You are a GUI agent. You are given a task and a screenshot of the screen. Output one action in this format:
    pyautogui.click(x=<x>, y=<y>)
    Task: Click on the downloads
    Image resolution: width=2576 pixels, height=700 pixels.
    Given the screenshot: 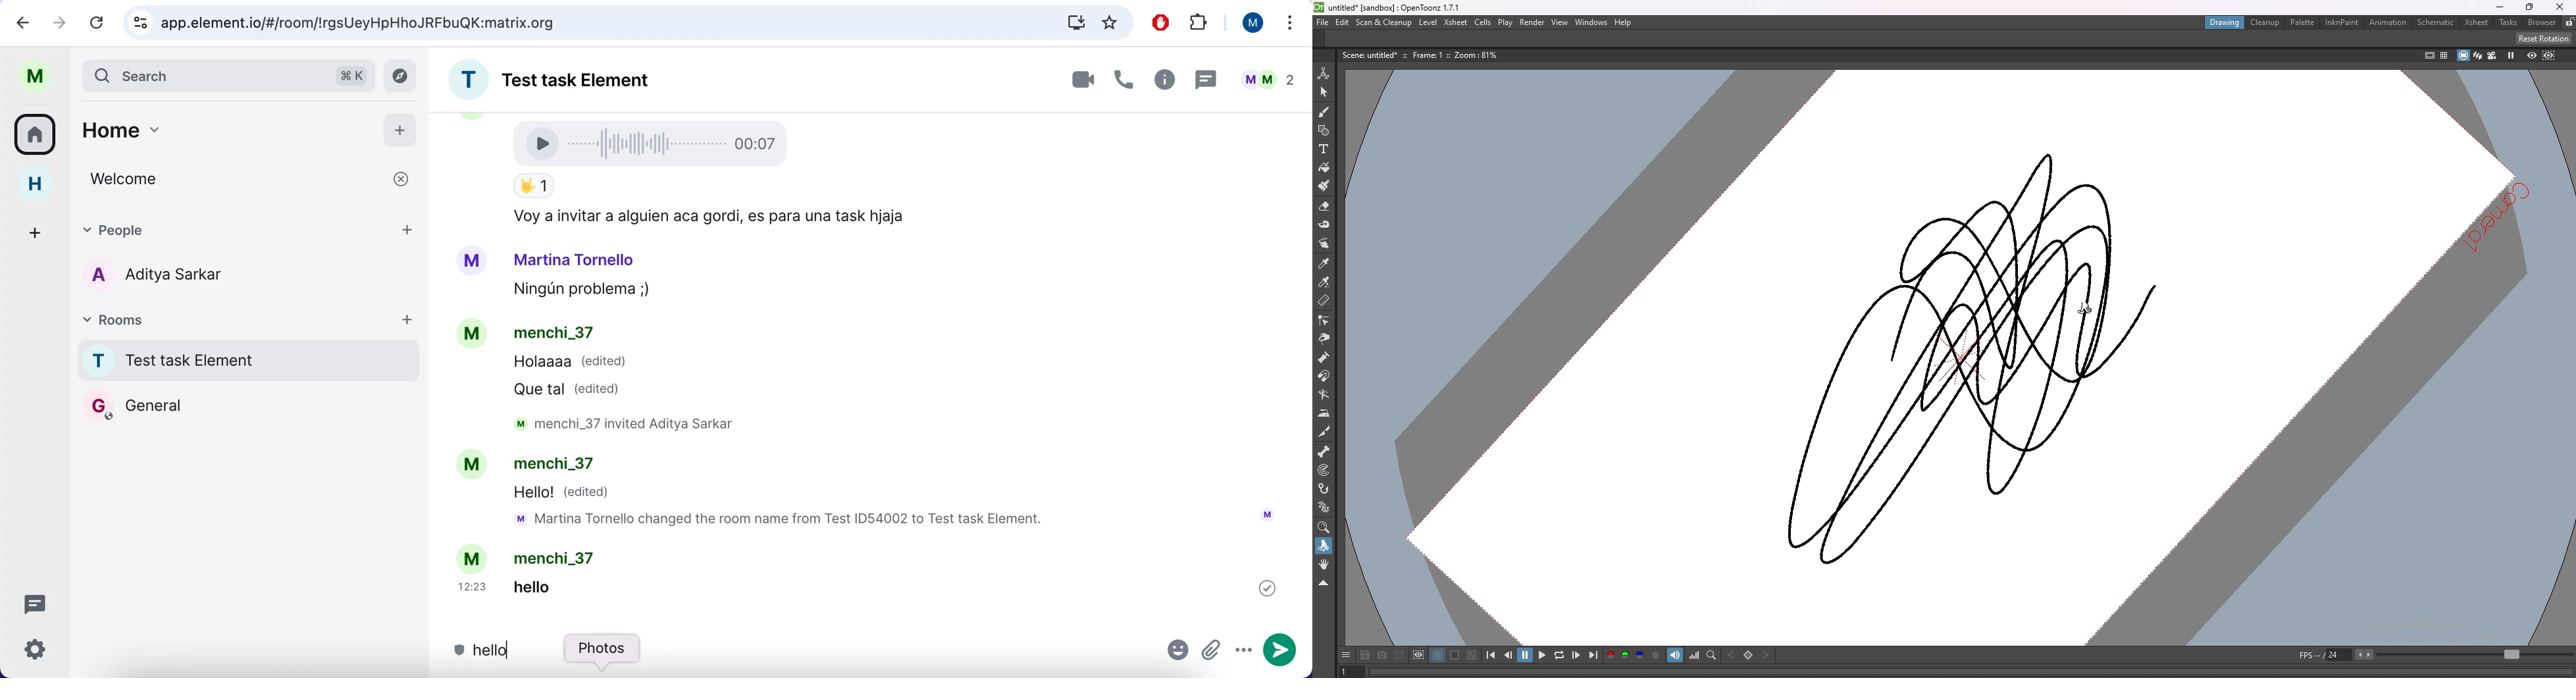 What is the action you would take?
    pyautogui.click(x=1075, y=22)
    